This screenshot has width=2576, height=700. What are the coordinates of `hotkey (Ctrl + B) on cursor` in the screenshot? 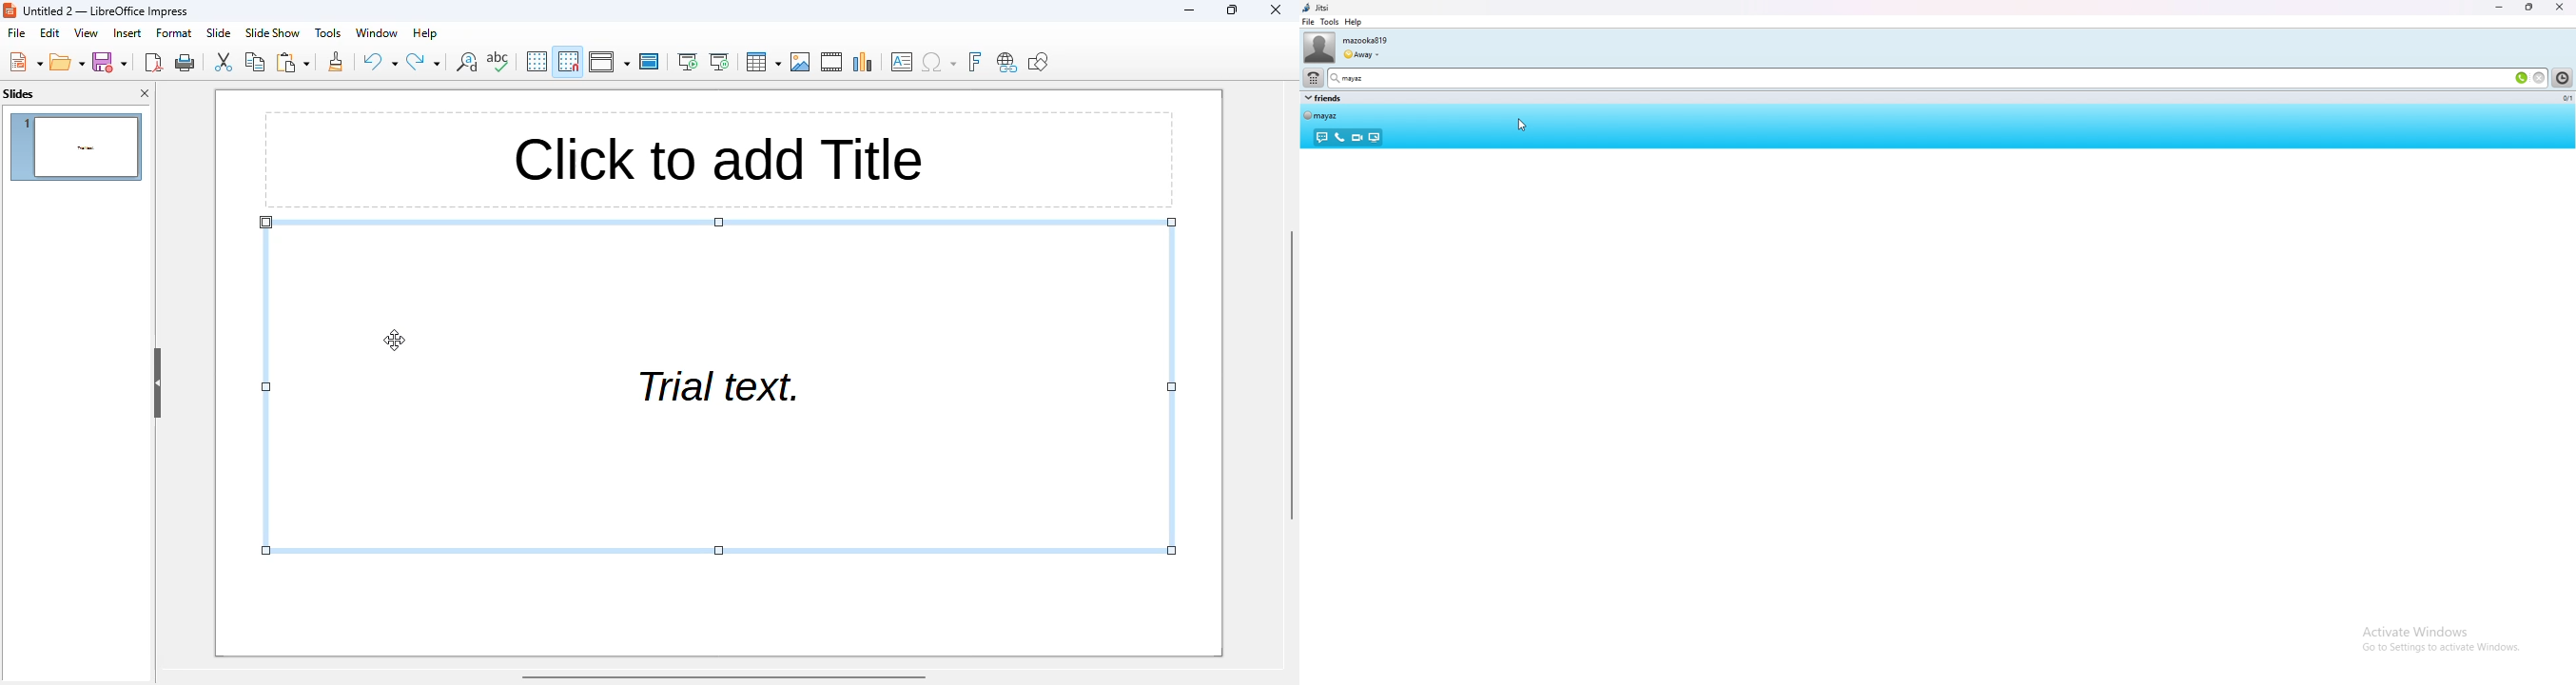 It's located at (395, 339).